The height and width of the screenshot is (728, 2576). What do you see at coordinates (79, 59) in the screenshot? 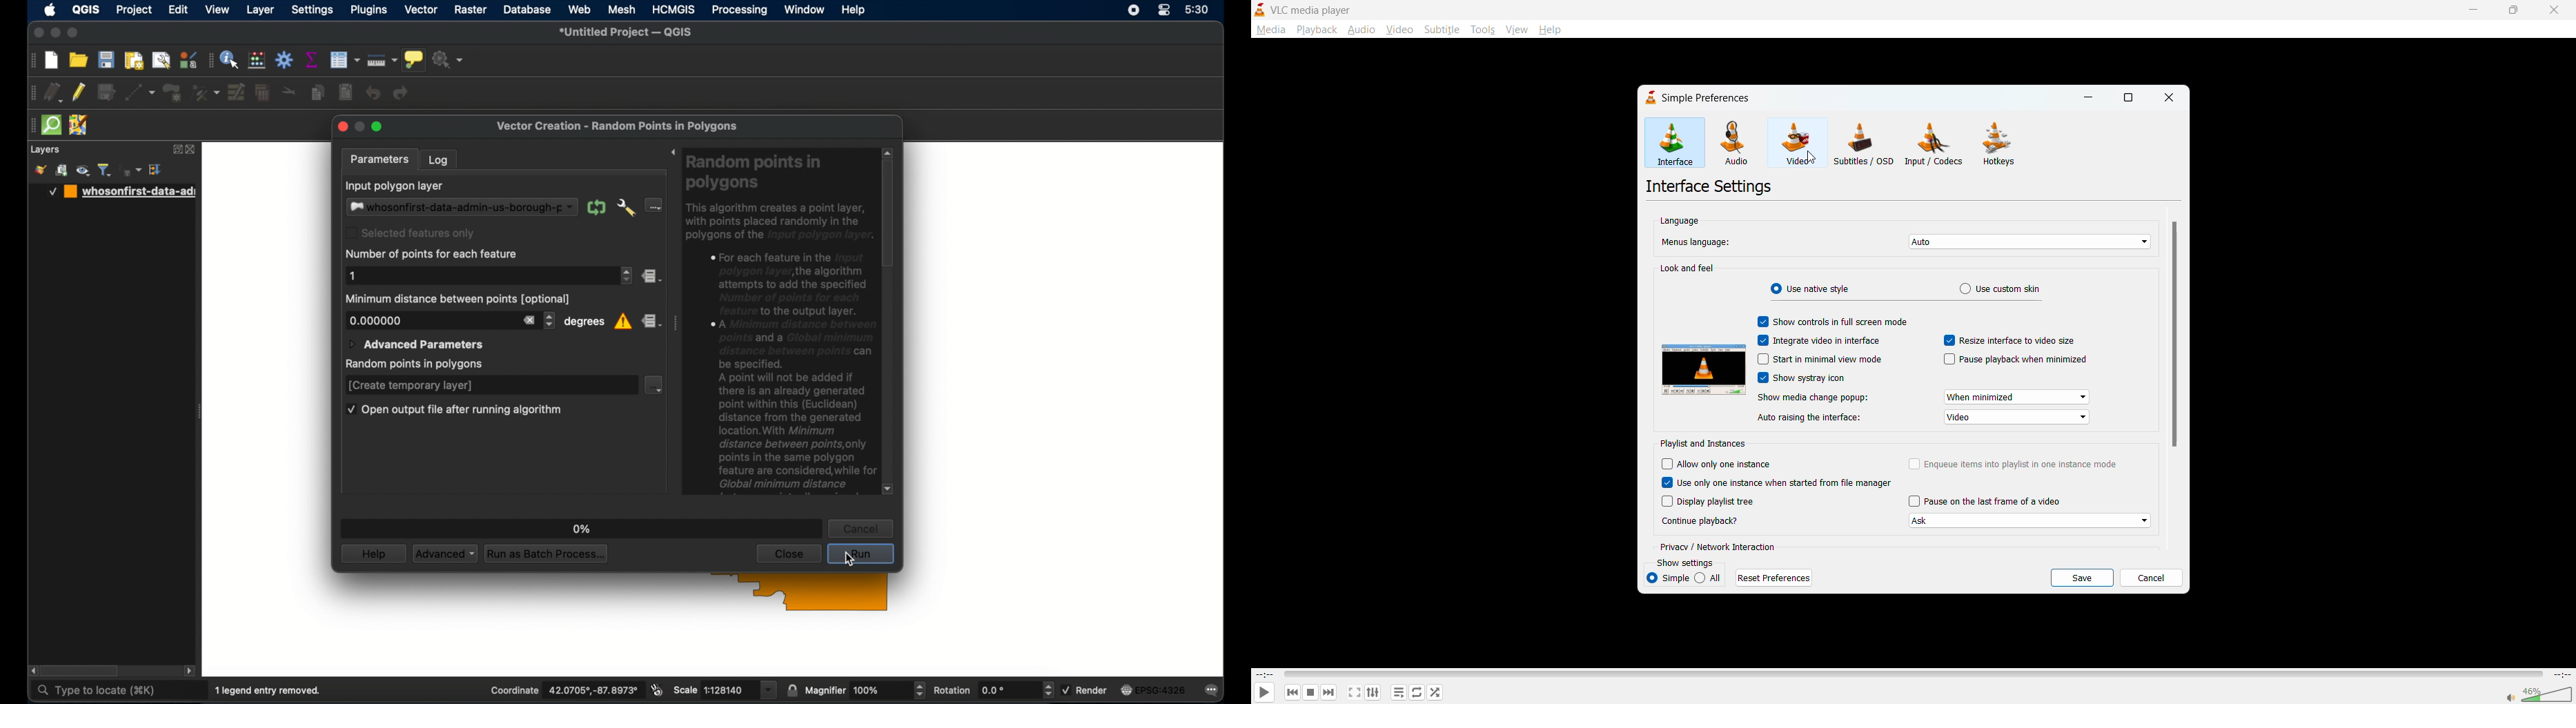
I see `open project` at bounding box center [79, 59].